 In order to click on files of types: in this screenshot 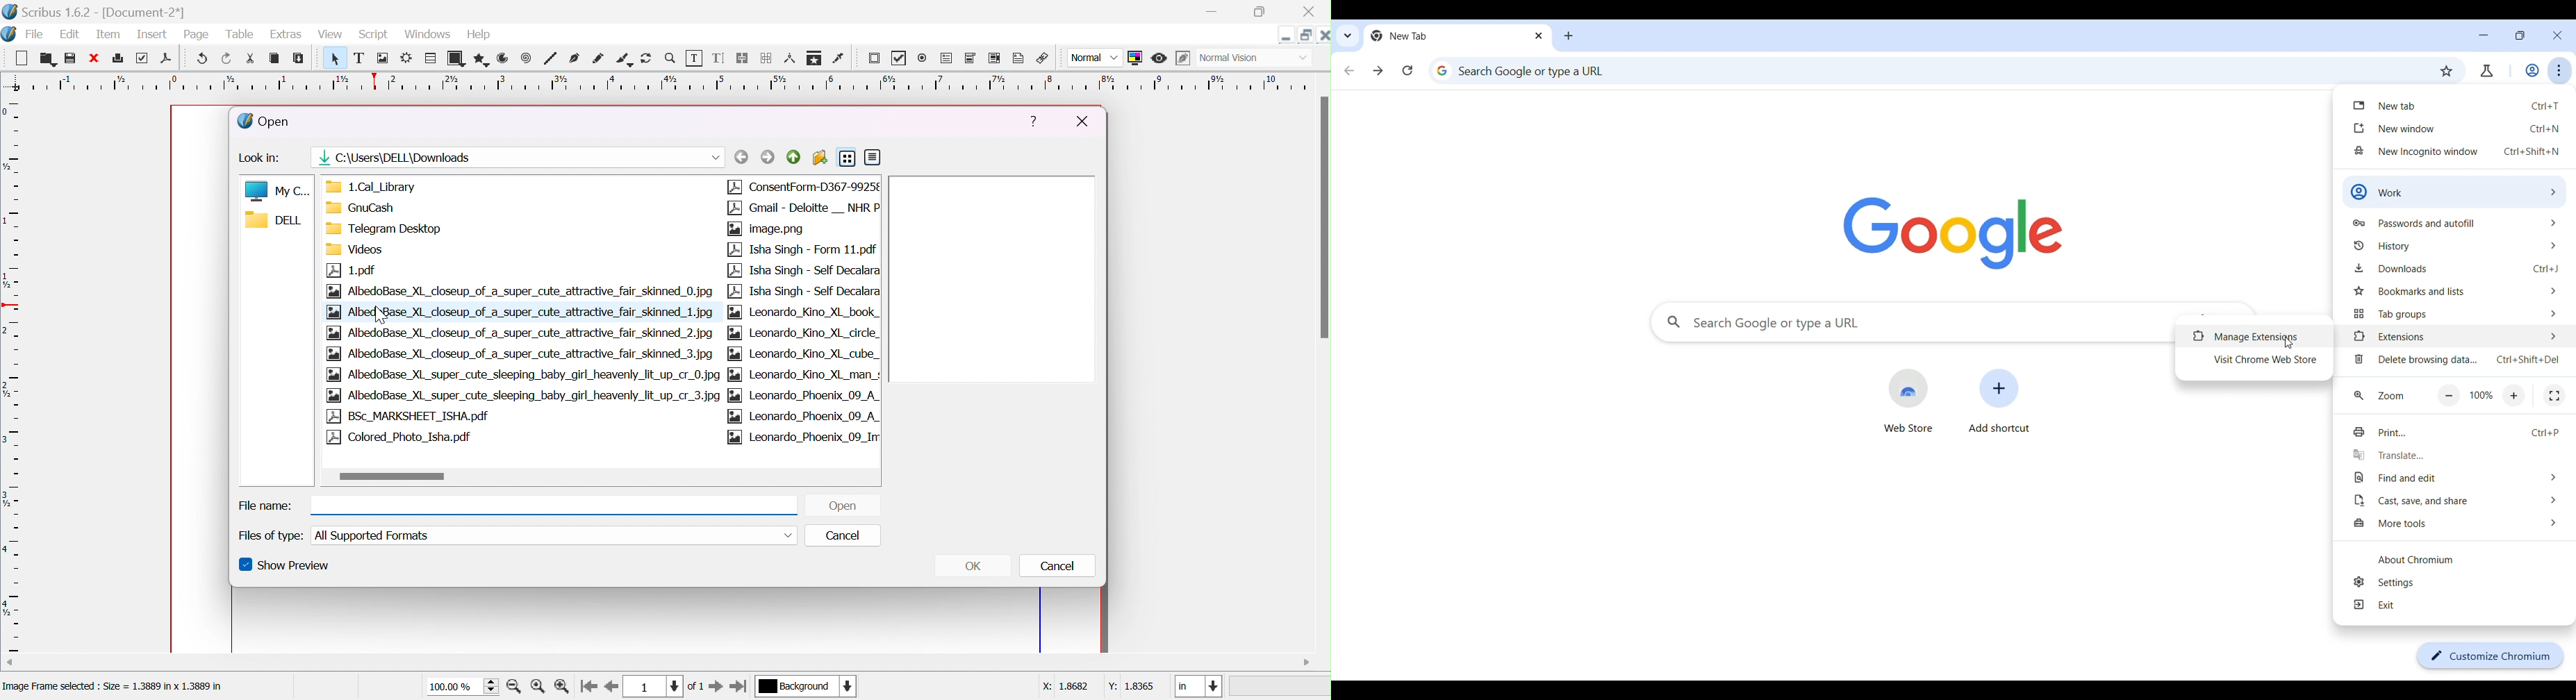, I will do `click(270, 535)`.